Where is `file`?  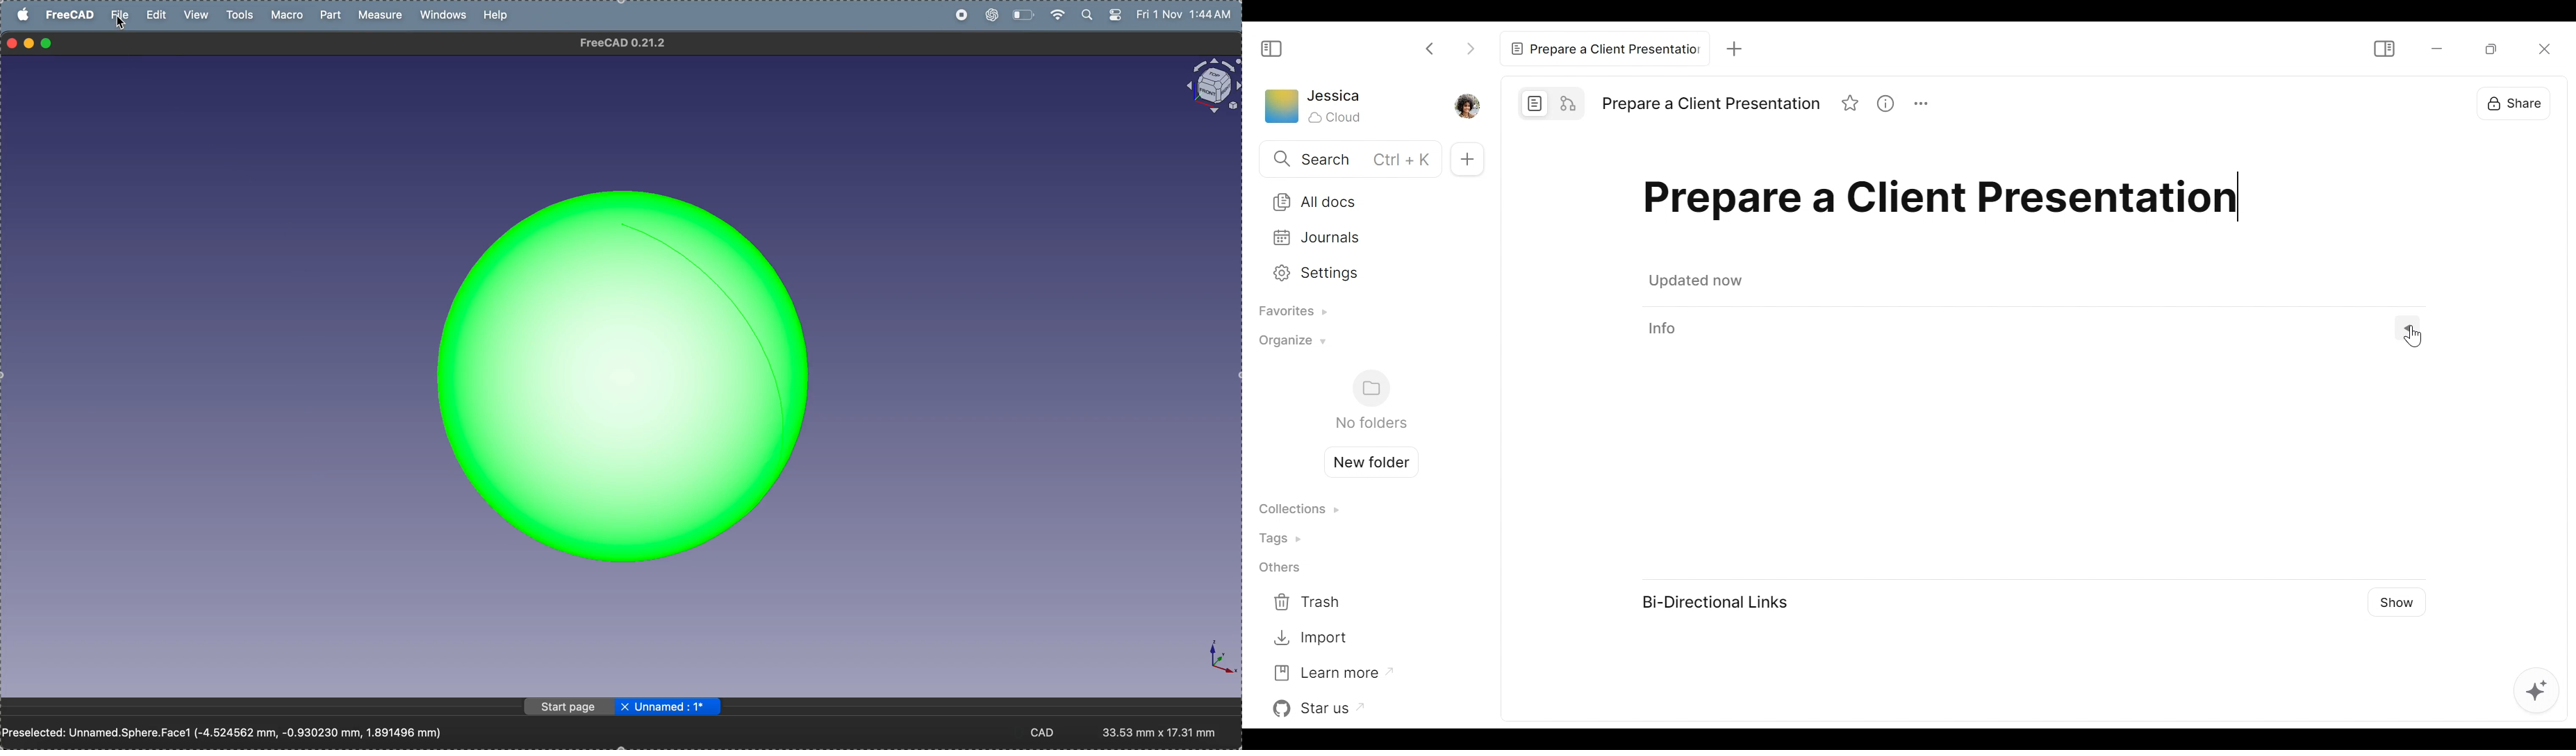
file is located at coordinates (122, 18).